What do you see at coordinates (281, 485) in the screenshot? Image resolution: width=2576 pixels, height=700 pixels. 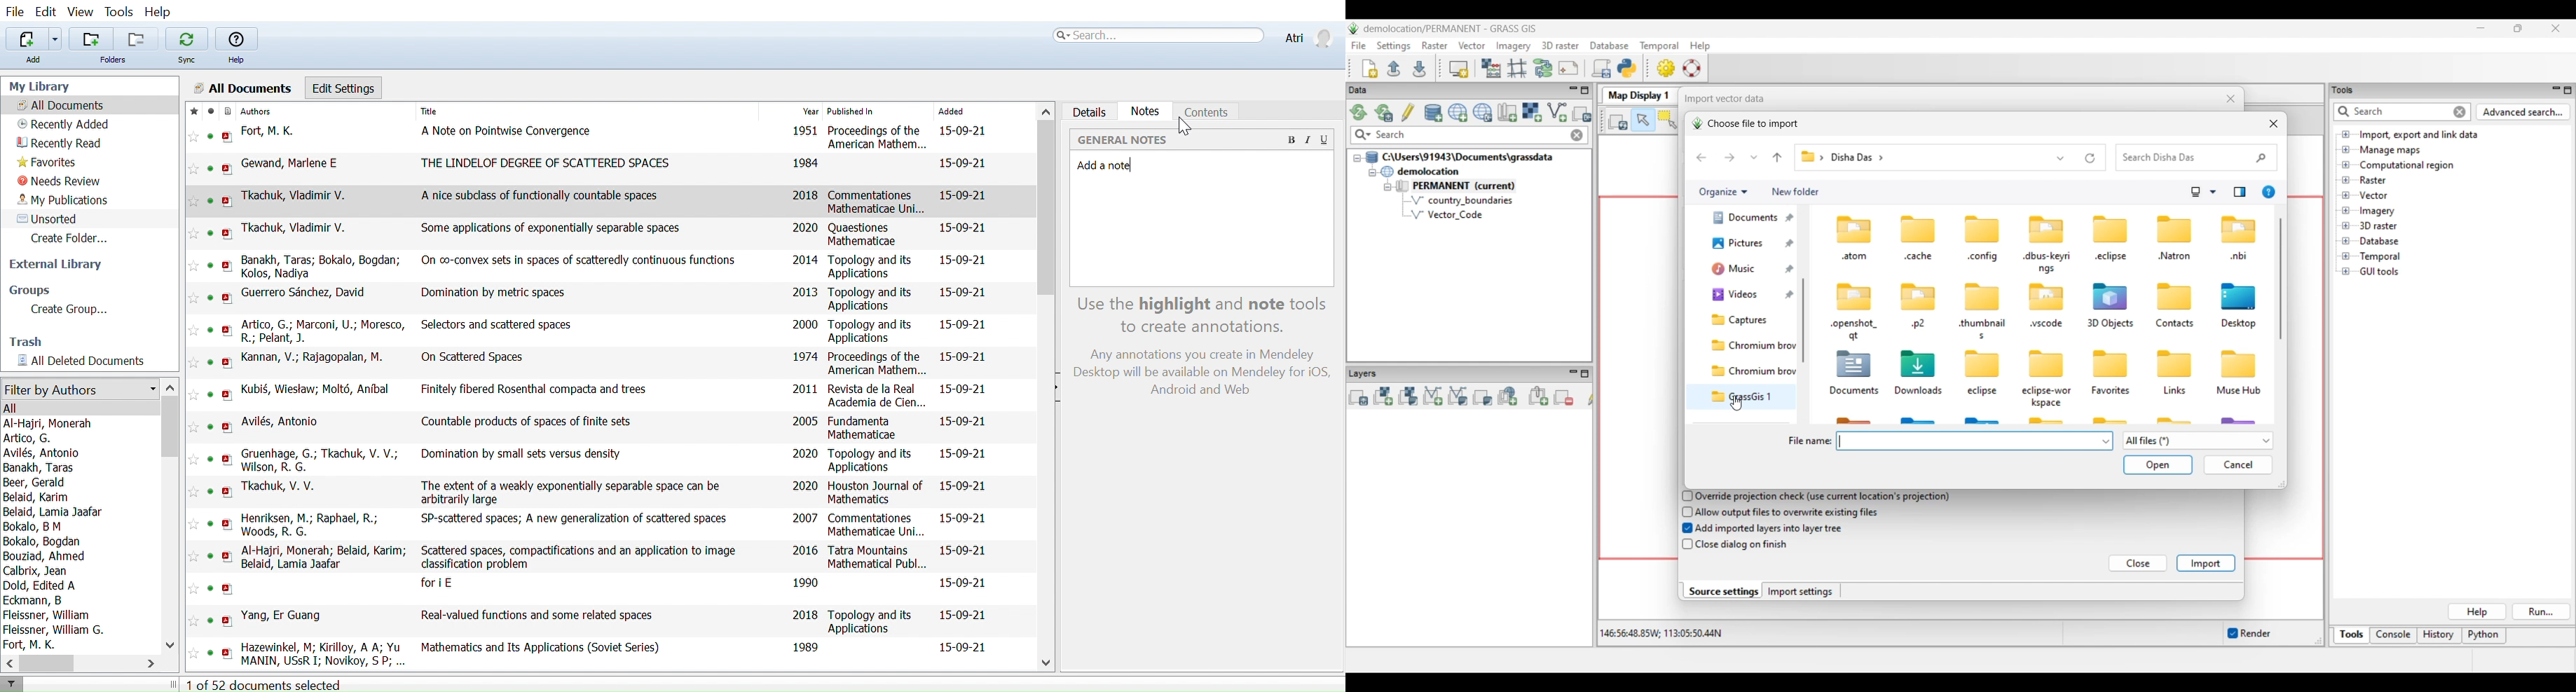 I see `Tkachuk, V. V.` at bounding box center [281, 485].